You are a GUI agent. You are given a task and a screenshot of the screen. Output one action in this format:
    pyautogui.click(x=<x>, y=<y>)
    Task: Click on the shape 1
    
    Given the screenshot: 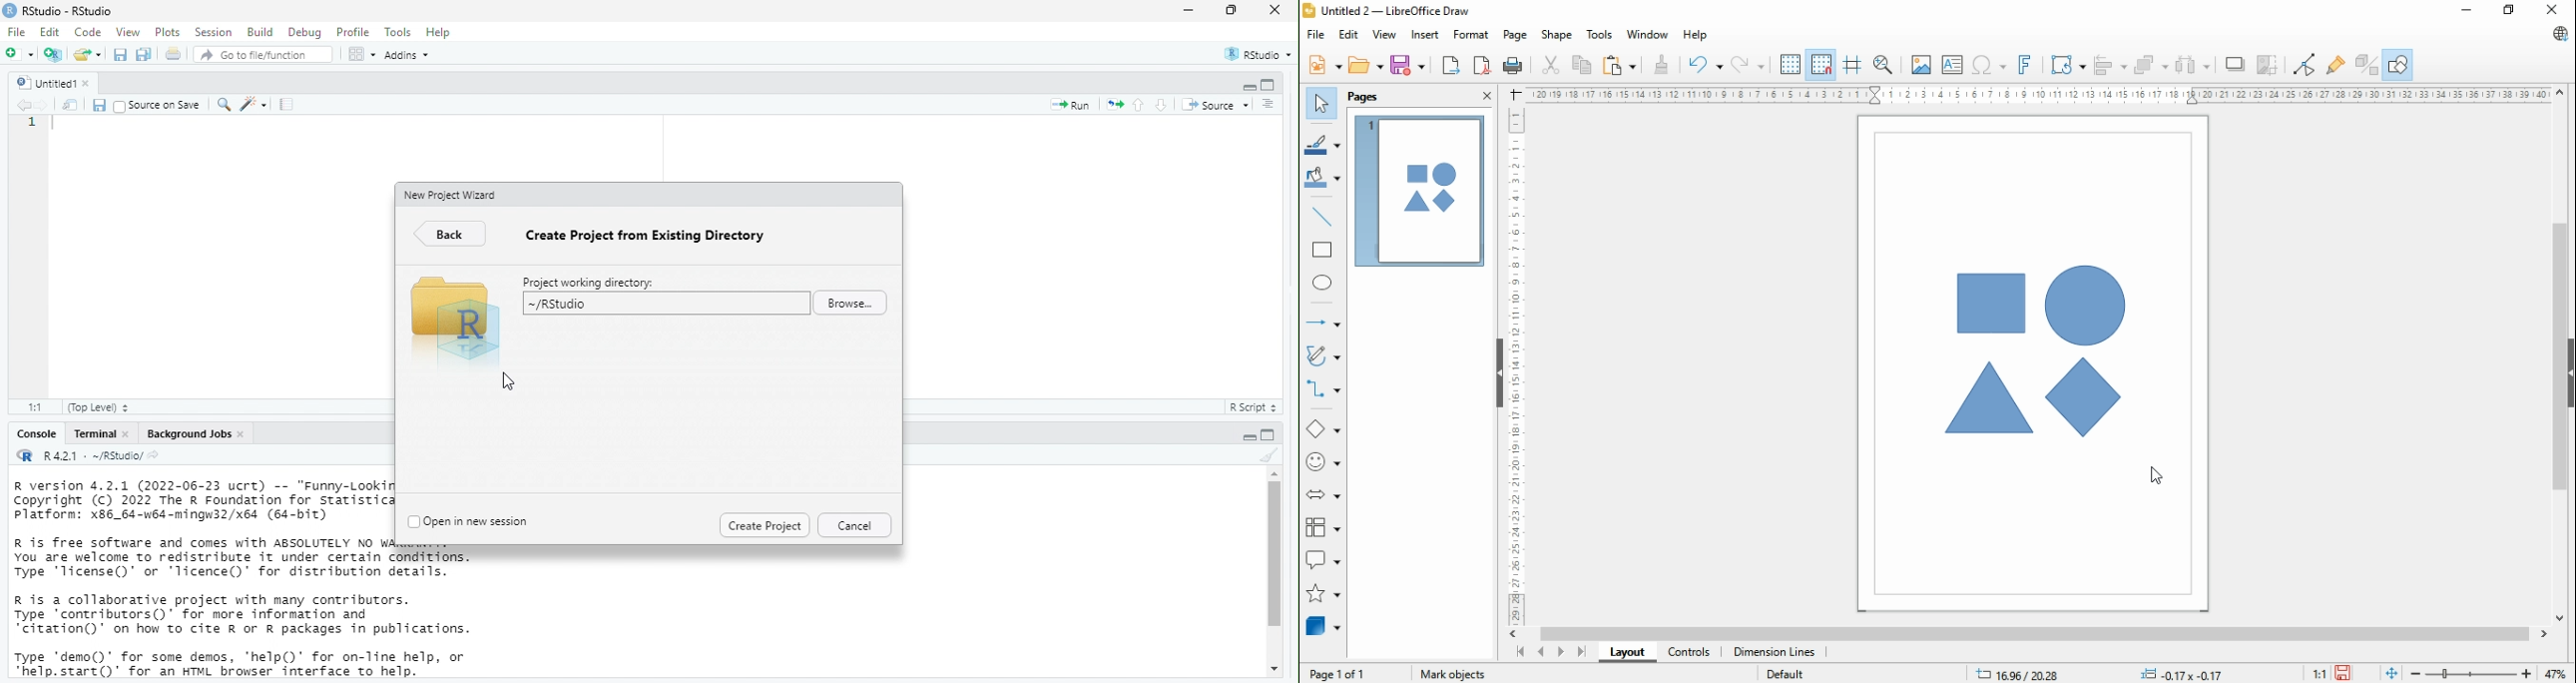 What is the action you would take?
    pyautogui.click(x=1990, y=304)
    